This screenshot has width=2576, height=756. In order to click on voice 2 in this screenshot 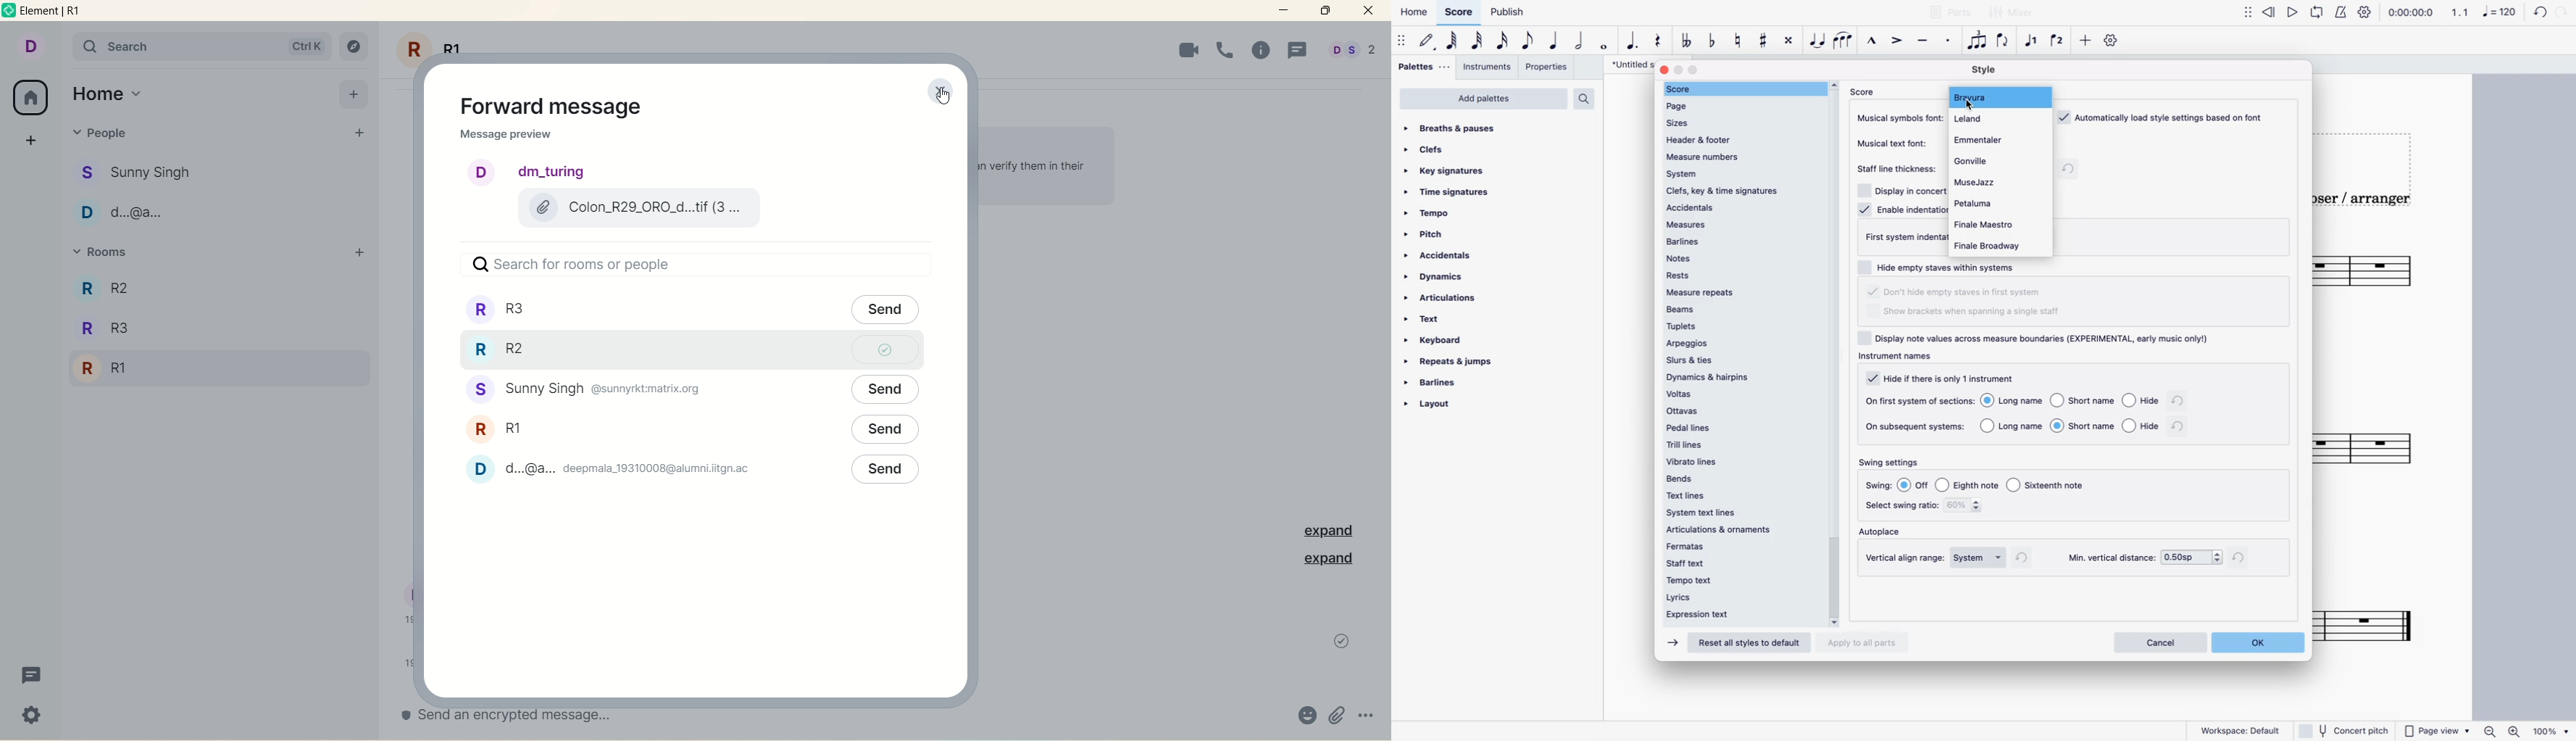, I will do `click(2058, 41)`.